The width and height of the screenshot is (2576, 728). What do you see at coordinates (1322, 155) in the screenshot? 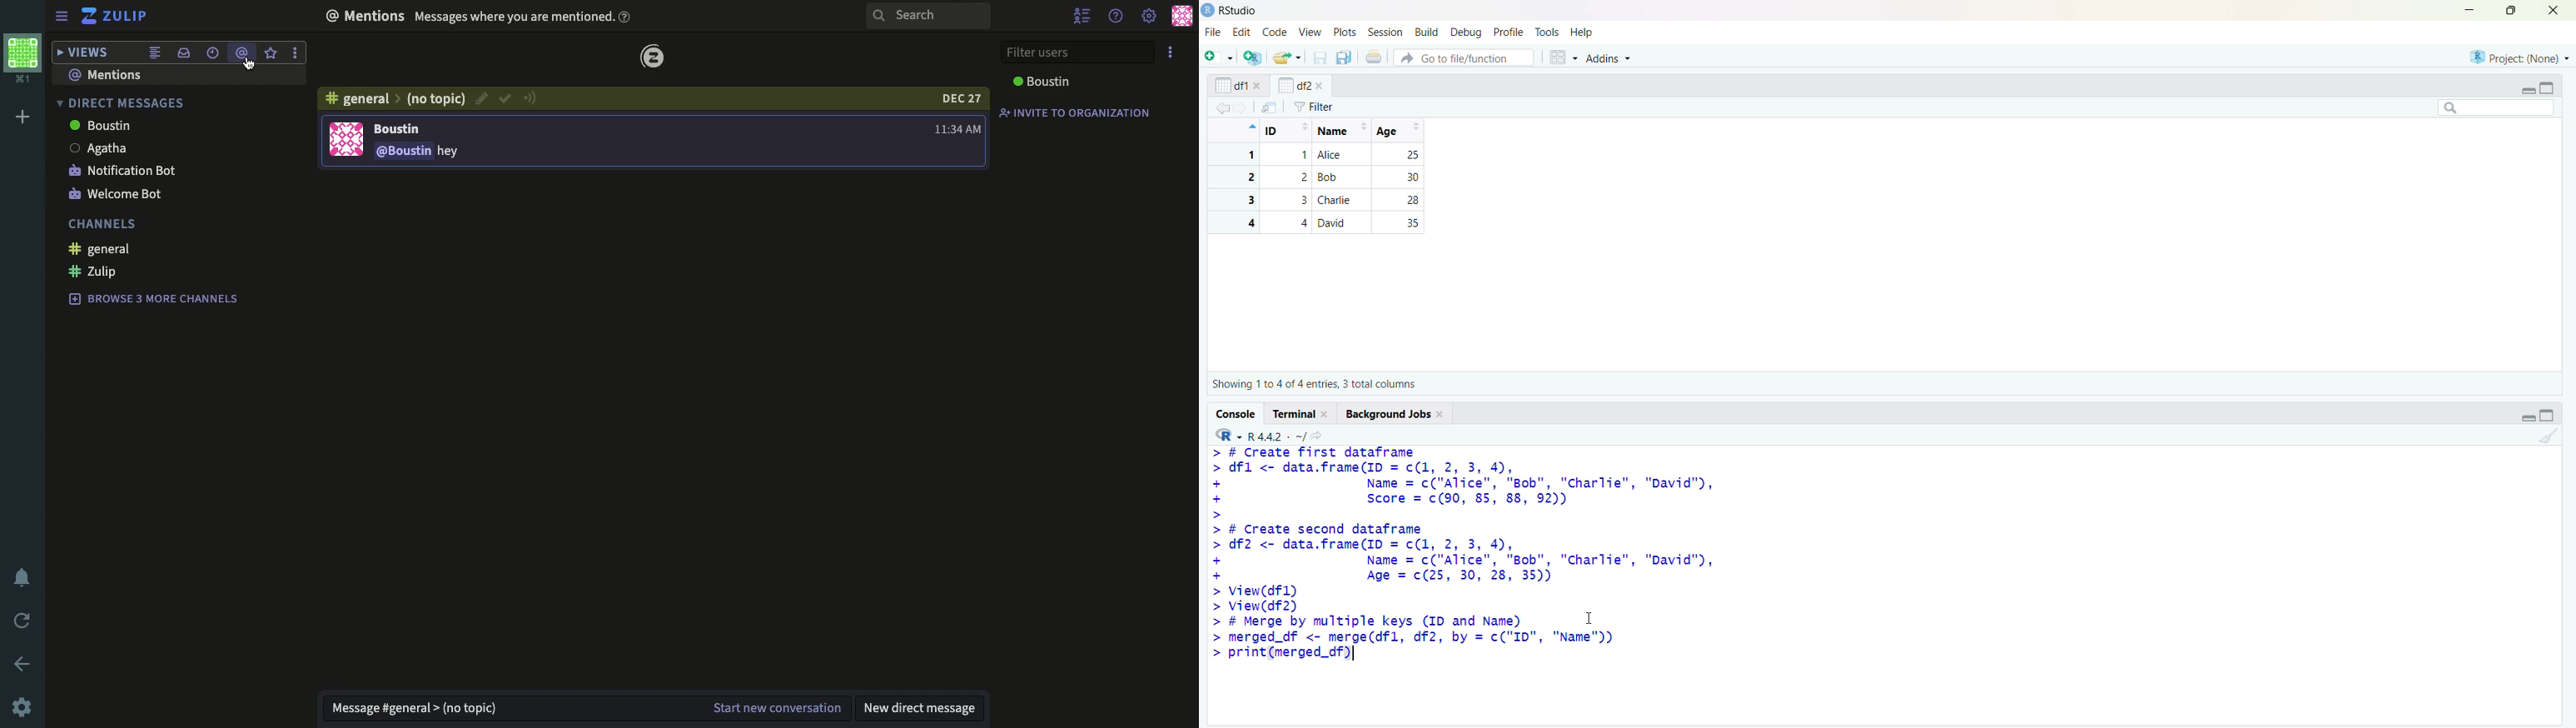
I see `1 1 Alice 25` at bounding box center [1322, 155].